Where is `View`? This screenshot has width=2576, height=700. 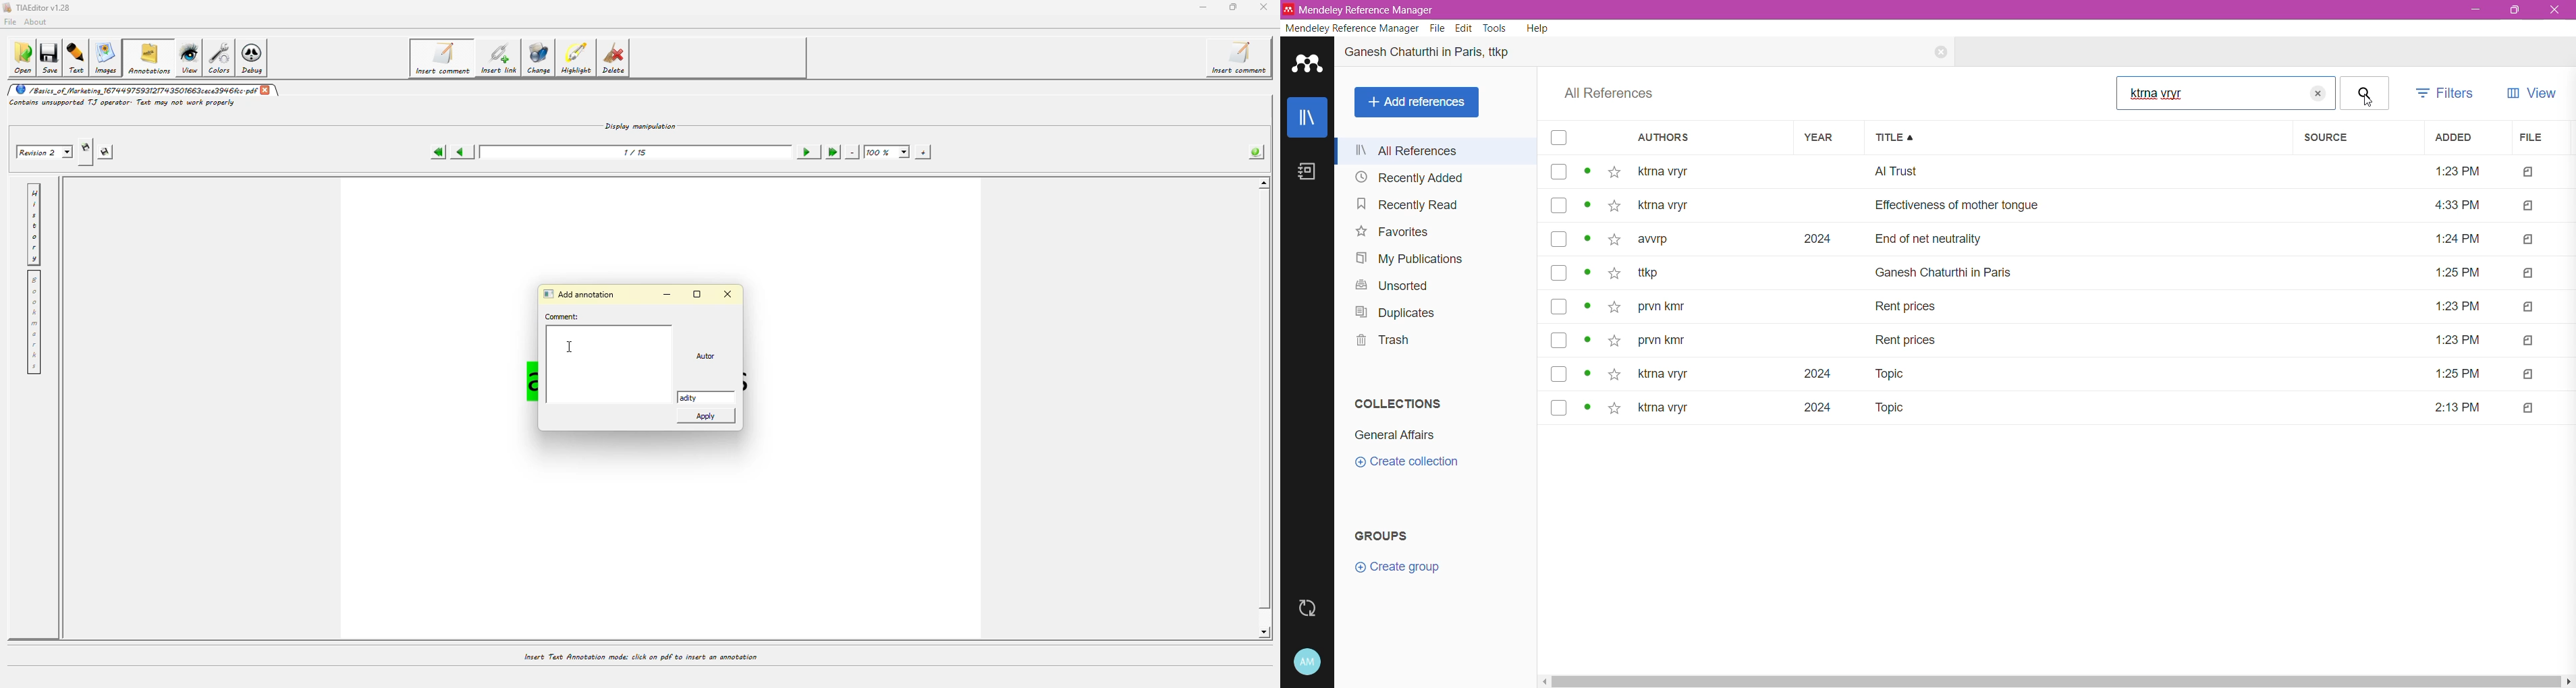
View is located at coordinates (2529, 95).